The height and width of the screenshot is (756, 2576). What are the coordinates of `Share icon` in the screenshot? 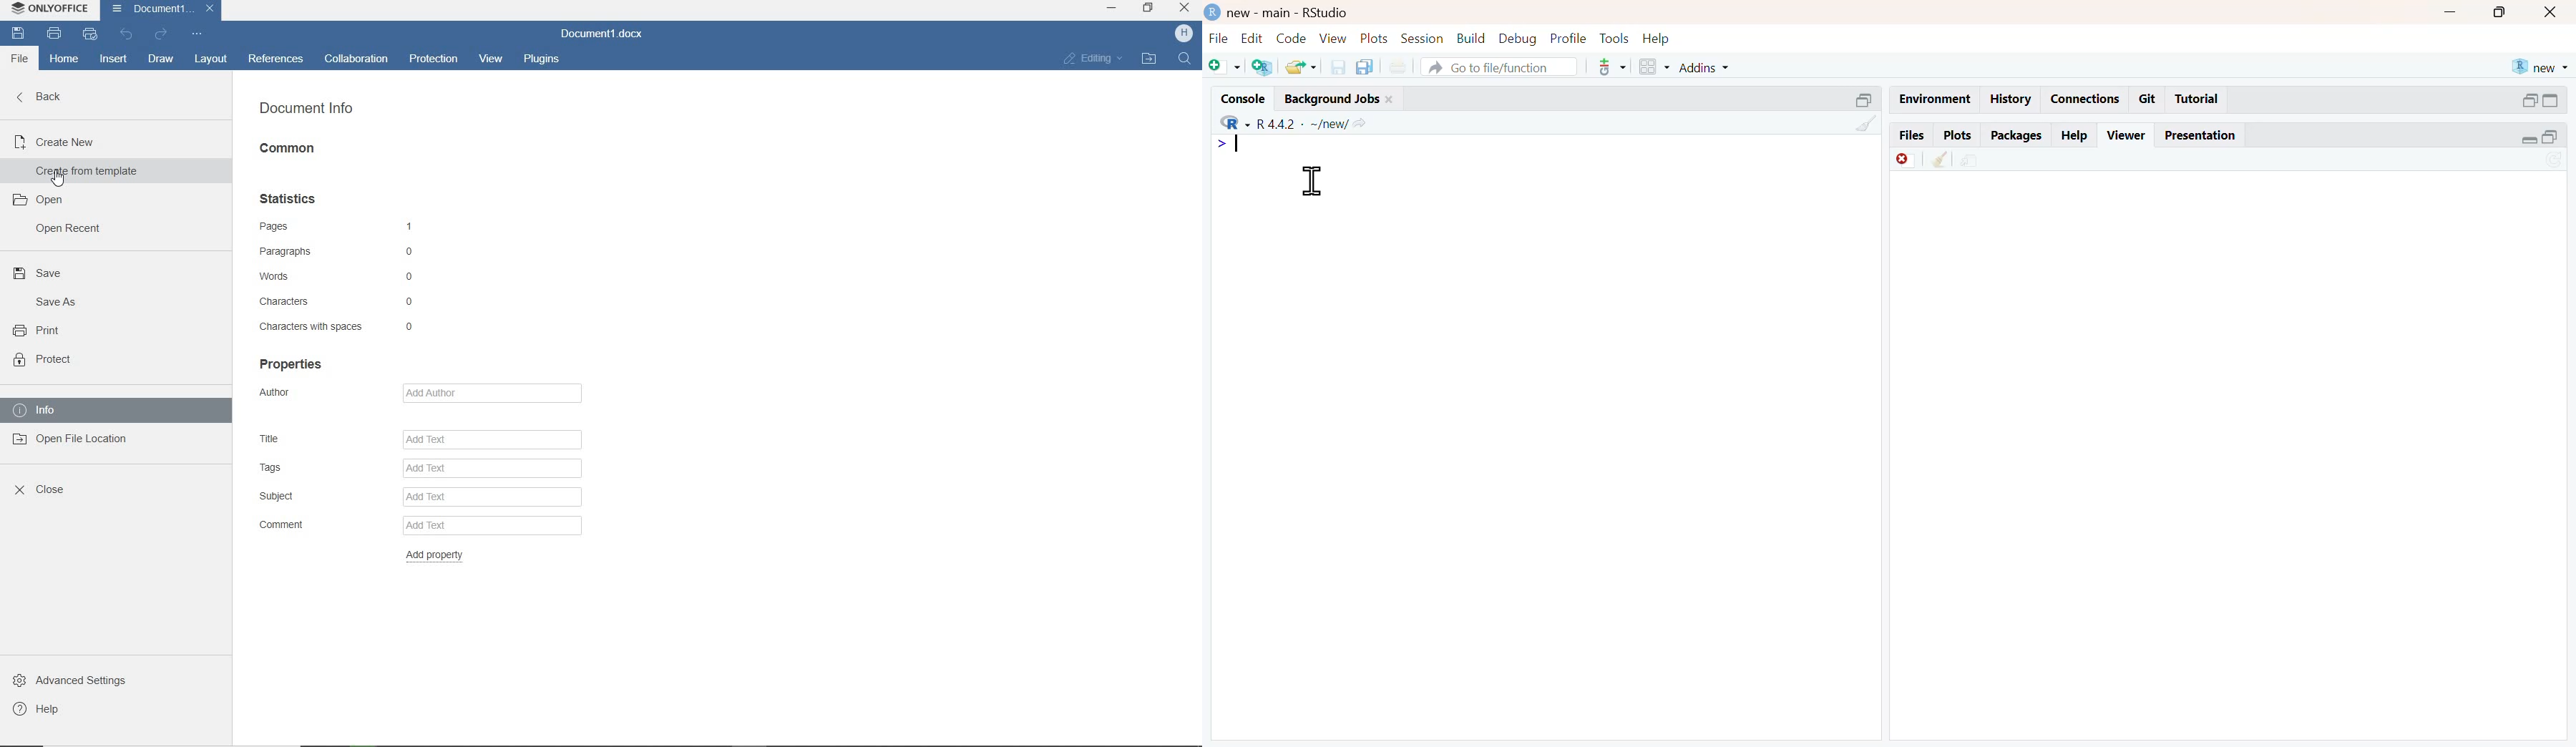 It's located at (1361, 123).